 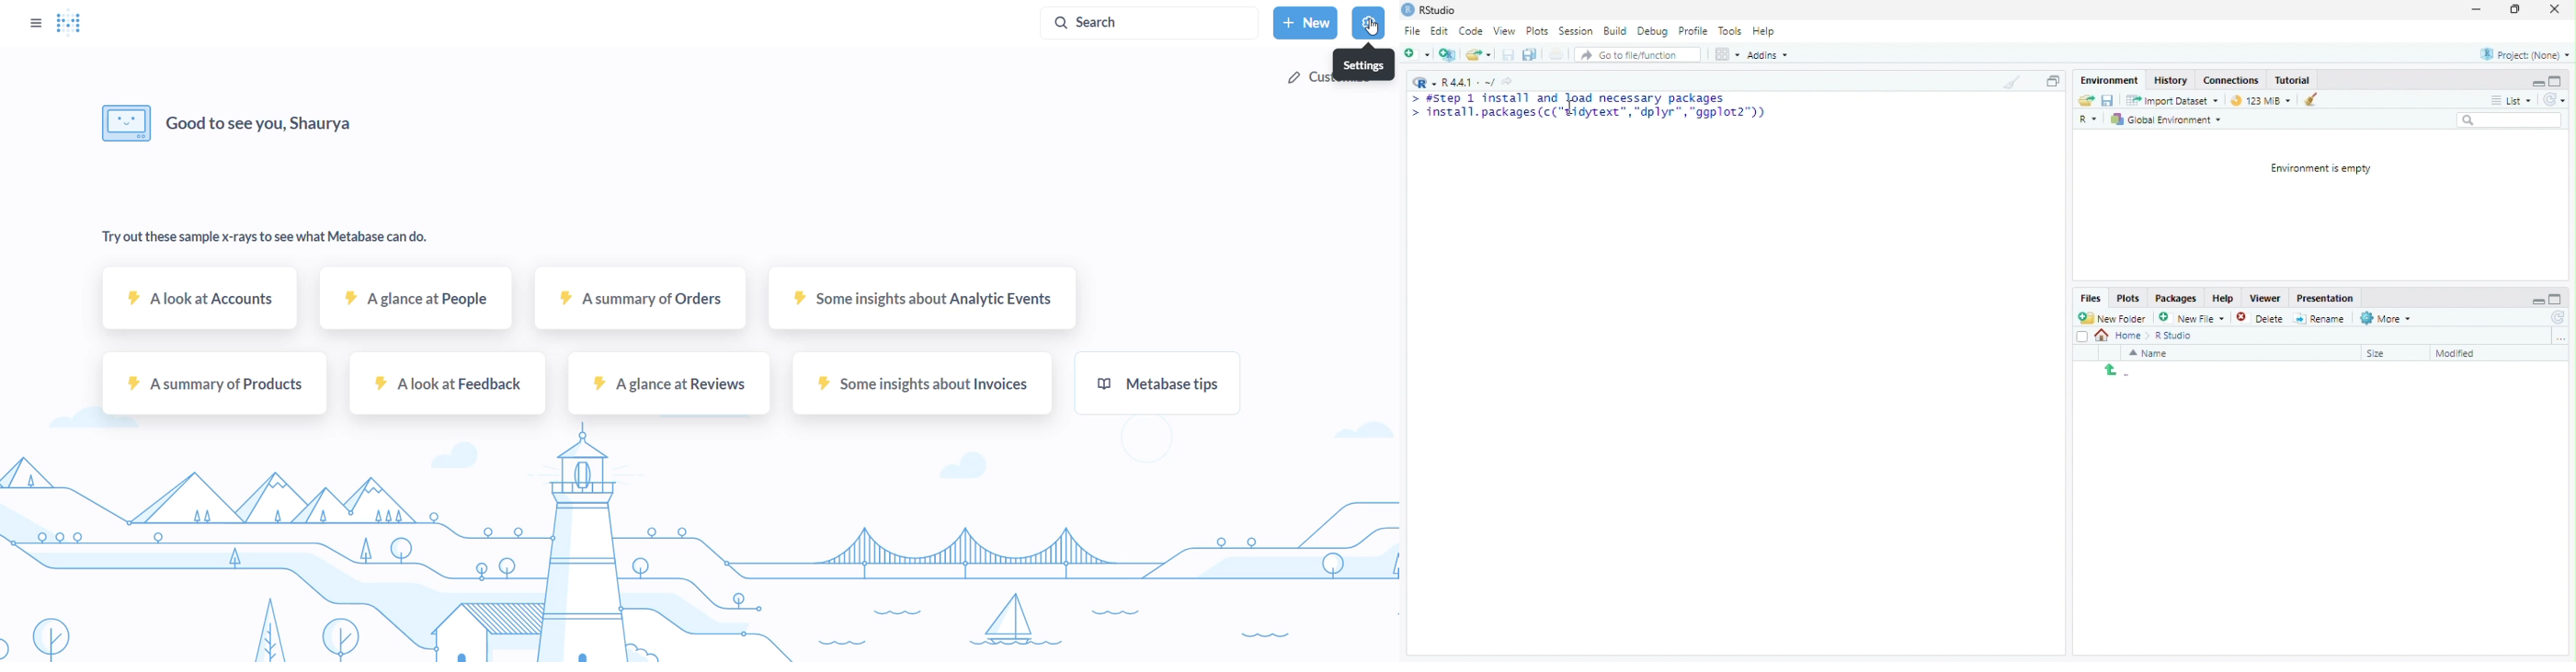 I want to click on Refresh, so click(x=2556, y=317).